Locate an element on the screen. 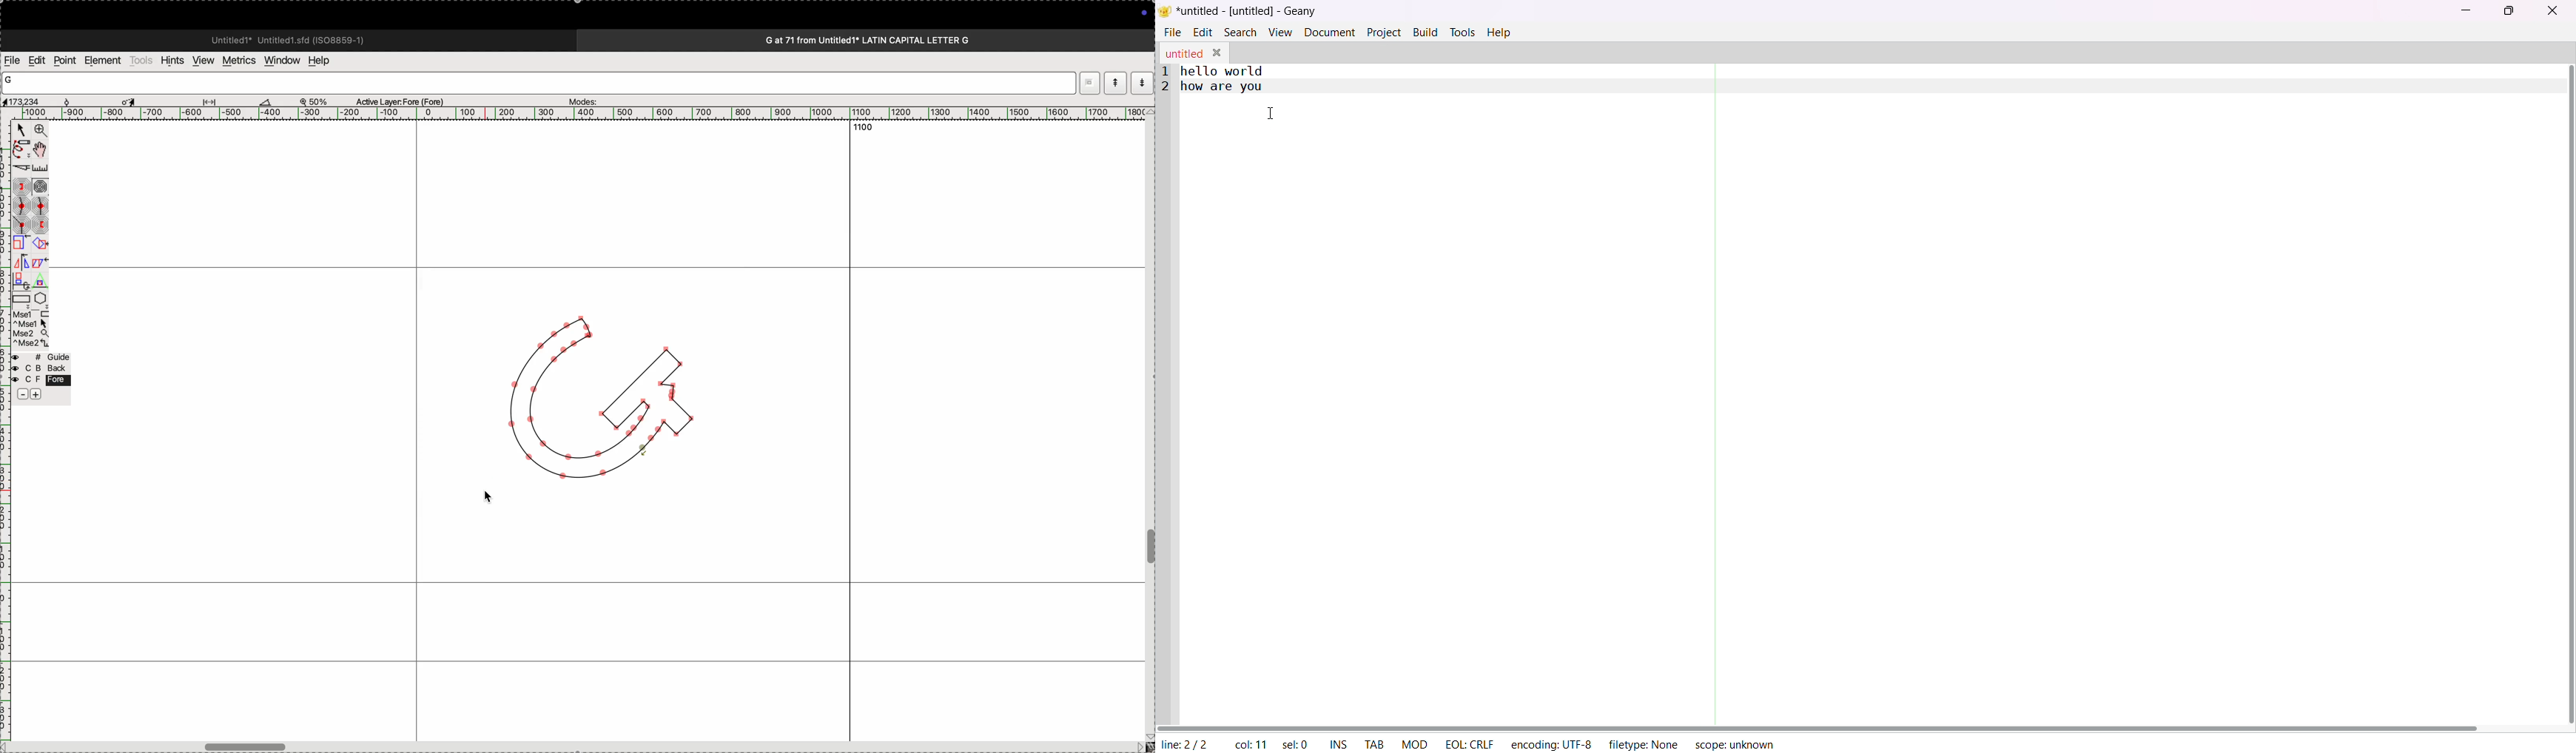 This screenshot has width=2576, height=756. line bar is located at coordinates (1165, 393).